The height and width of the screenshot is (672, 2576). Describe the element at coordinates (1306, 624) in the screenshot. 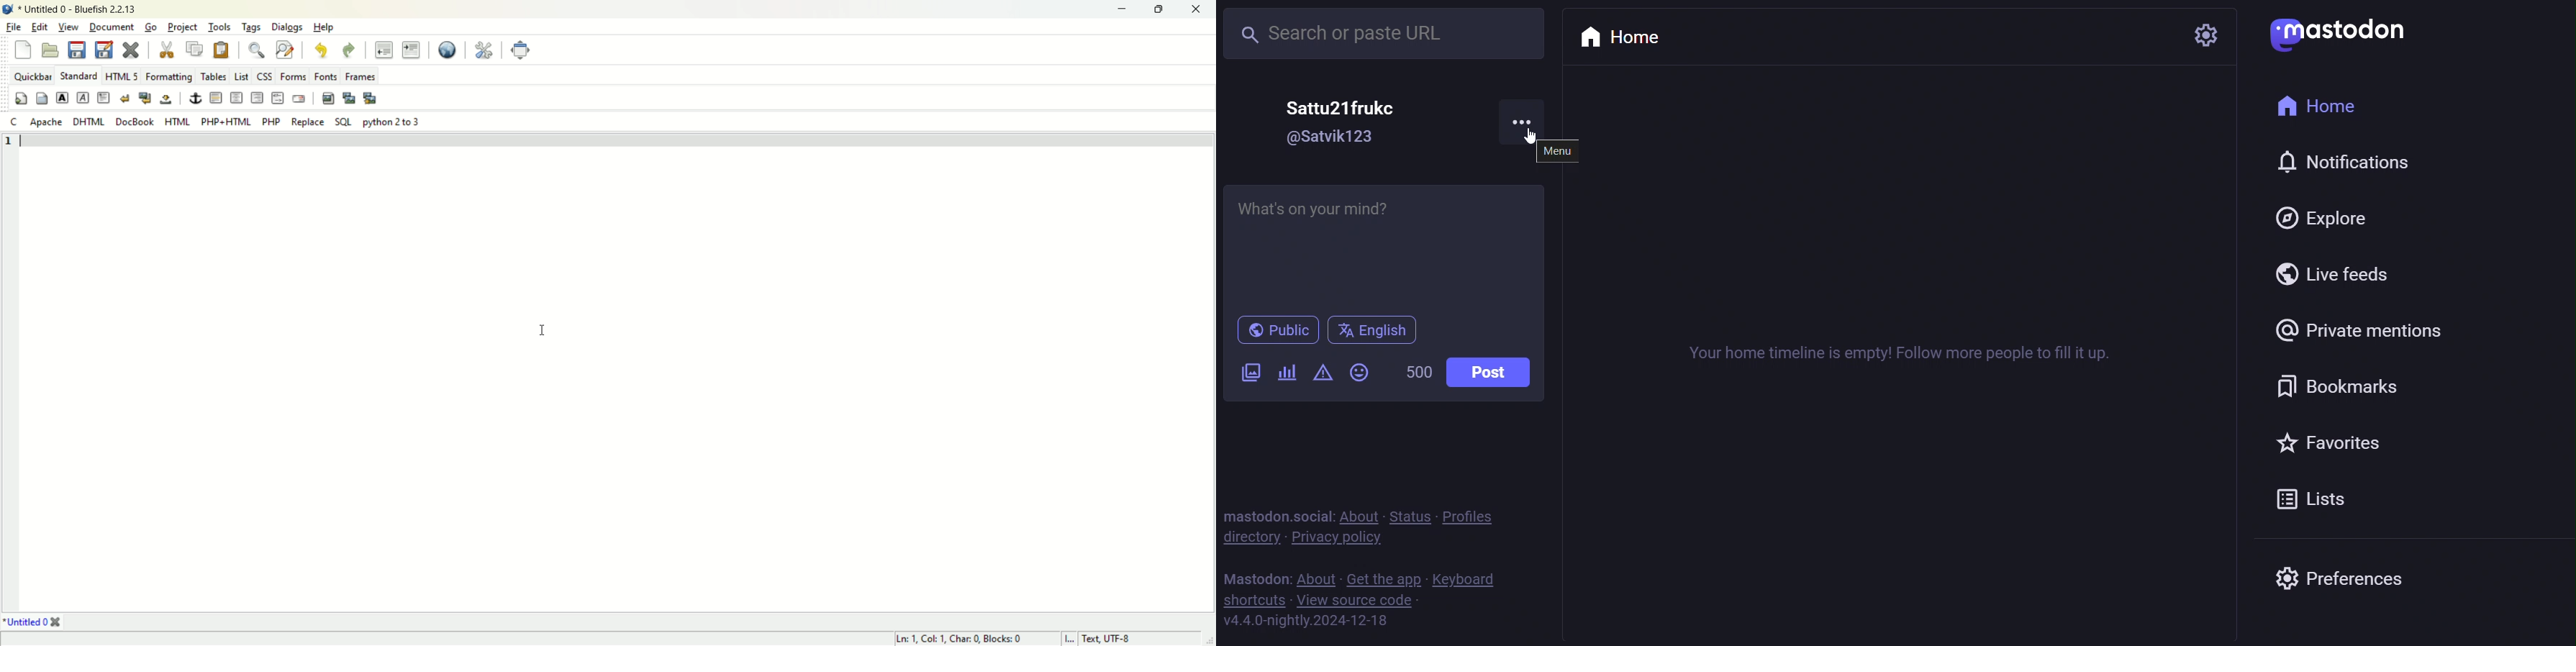

I see `V4.4.0-nightly.2024-12-18` at that location.